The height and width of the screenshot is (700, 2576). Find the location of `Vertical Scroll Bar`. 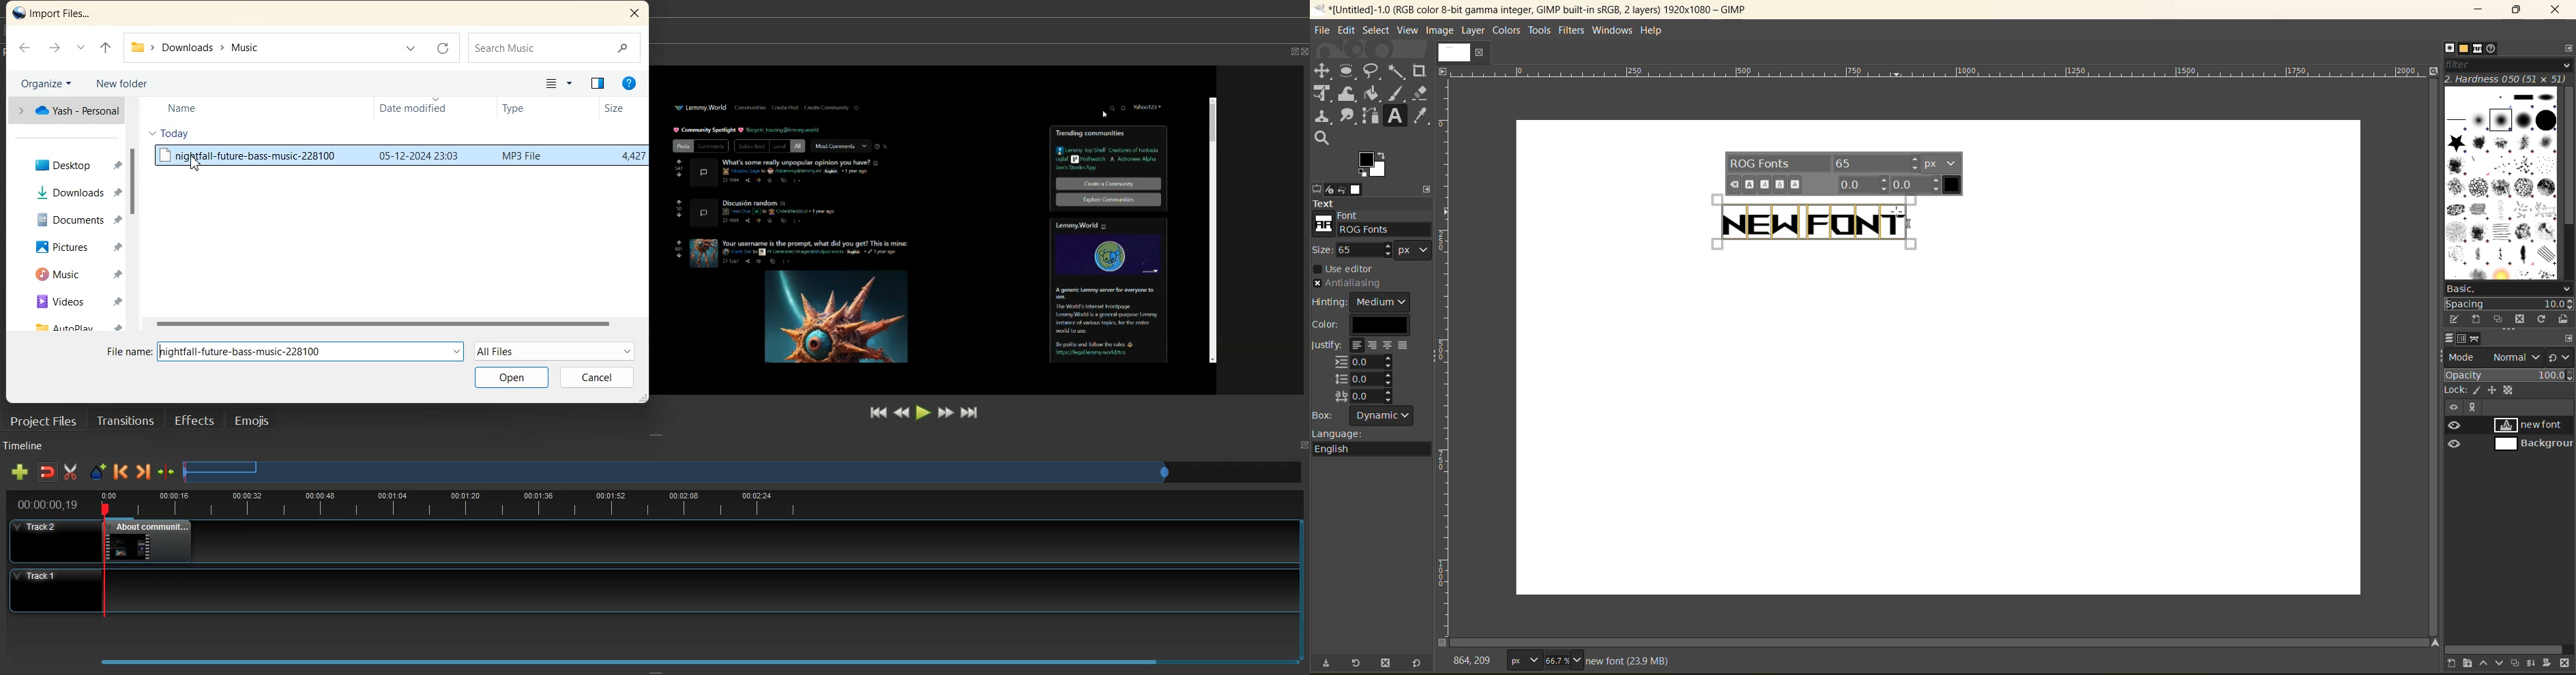

Vertical Scroll Bar is located at coordinates (1302, 584).